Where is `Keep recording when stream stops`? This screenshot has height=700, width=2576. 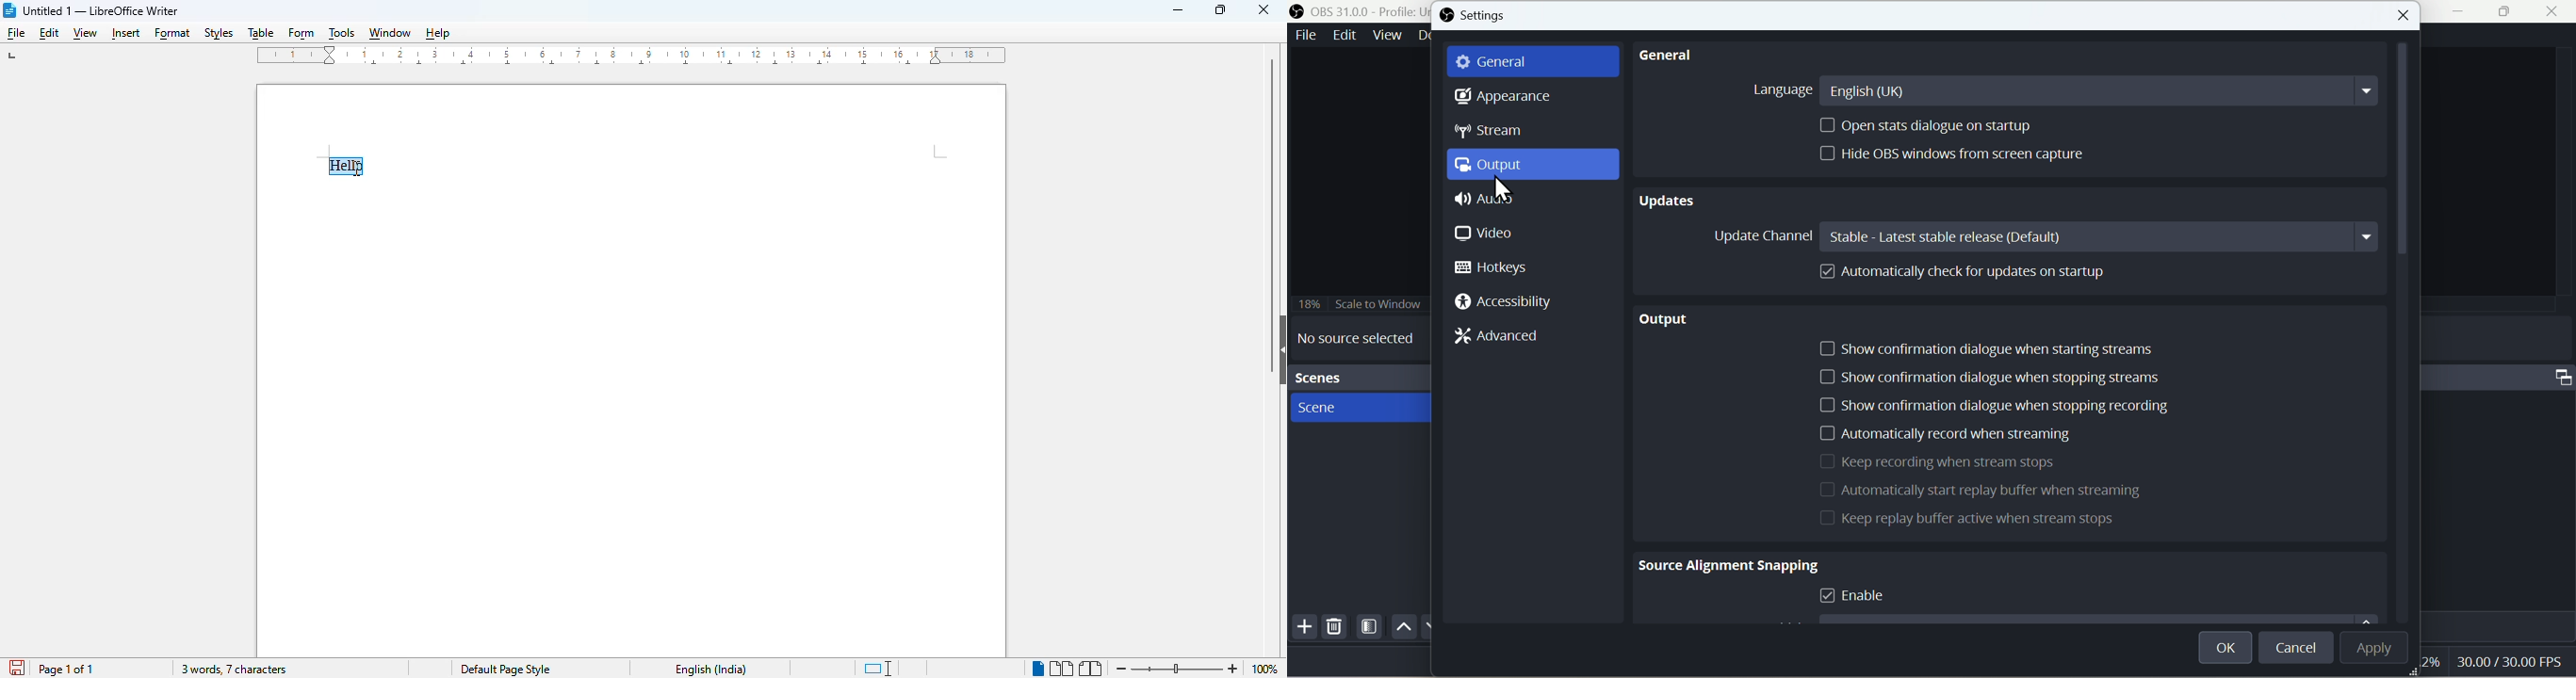 Keep recording when stream stops is located at coordinates (1939, 460).